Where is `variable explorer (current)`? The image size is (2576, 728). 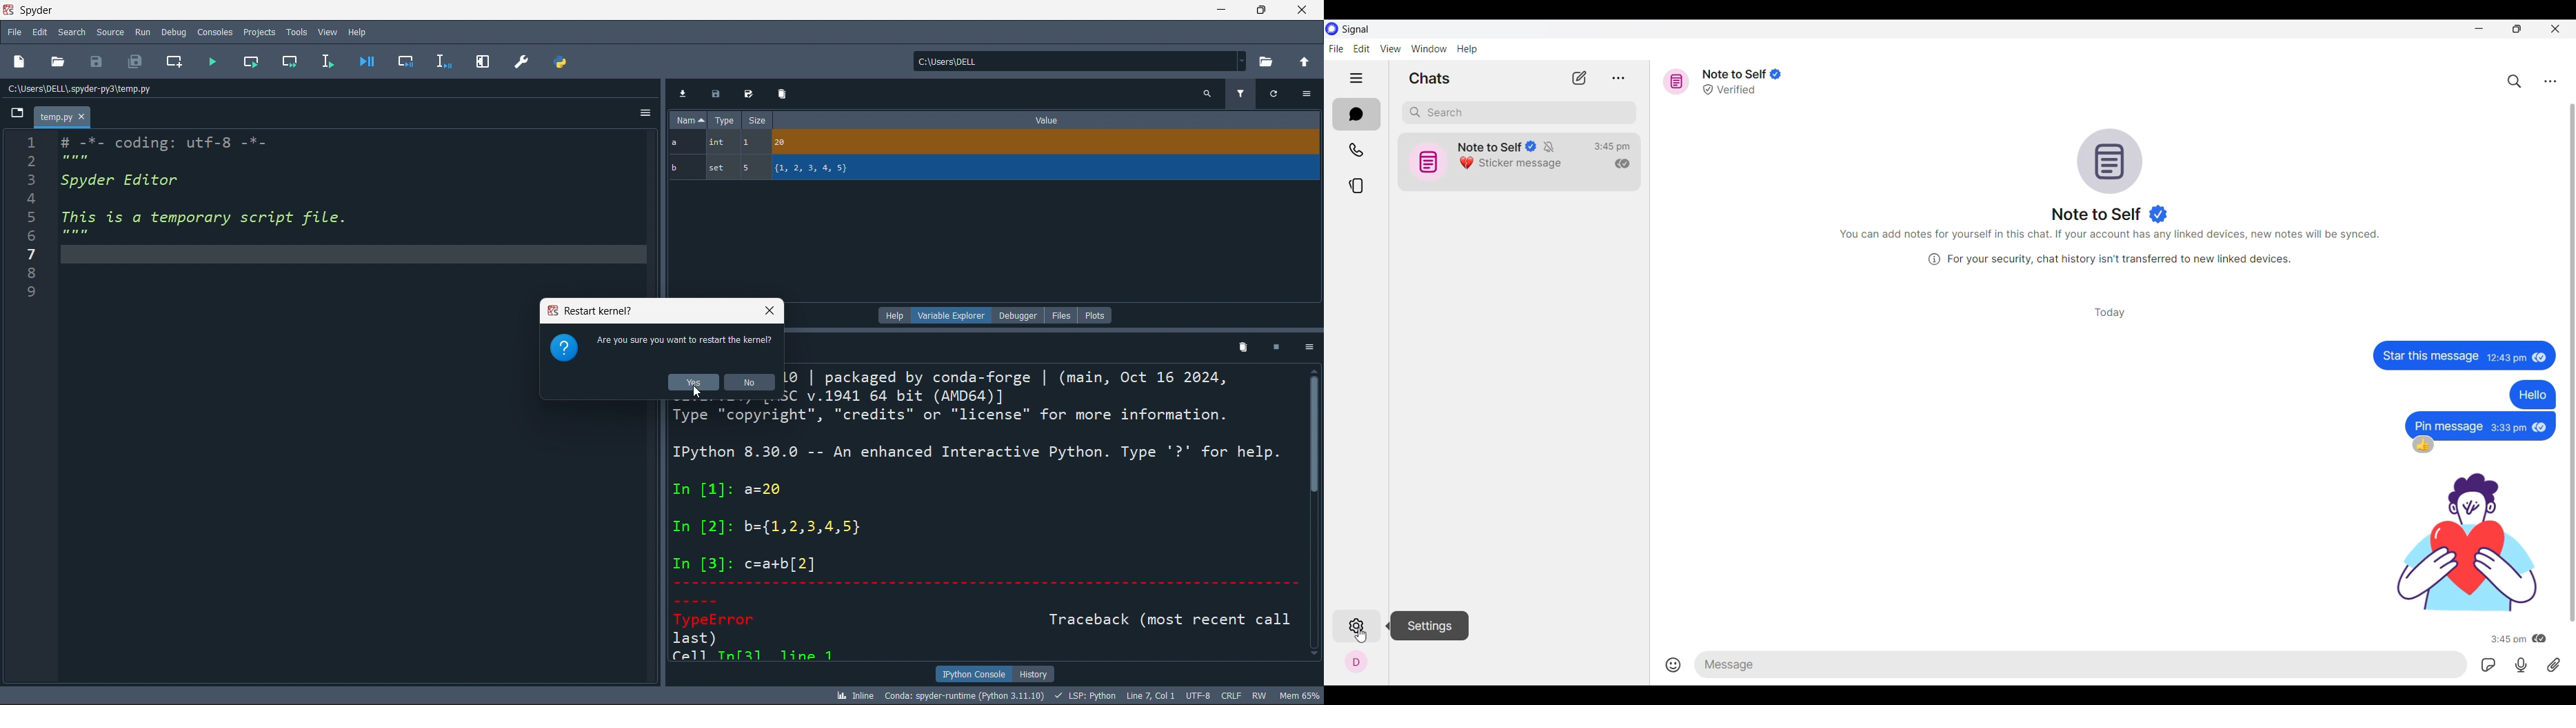 variable explorer (current) is located at coordinates (951, 316).